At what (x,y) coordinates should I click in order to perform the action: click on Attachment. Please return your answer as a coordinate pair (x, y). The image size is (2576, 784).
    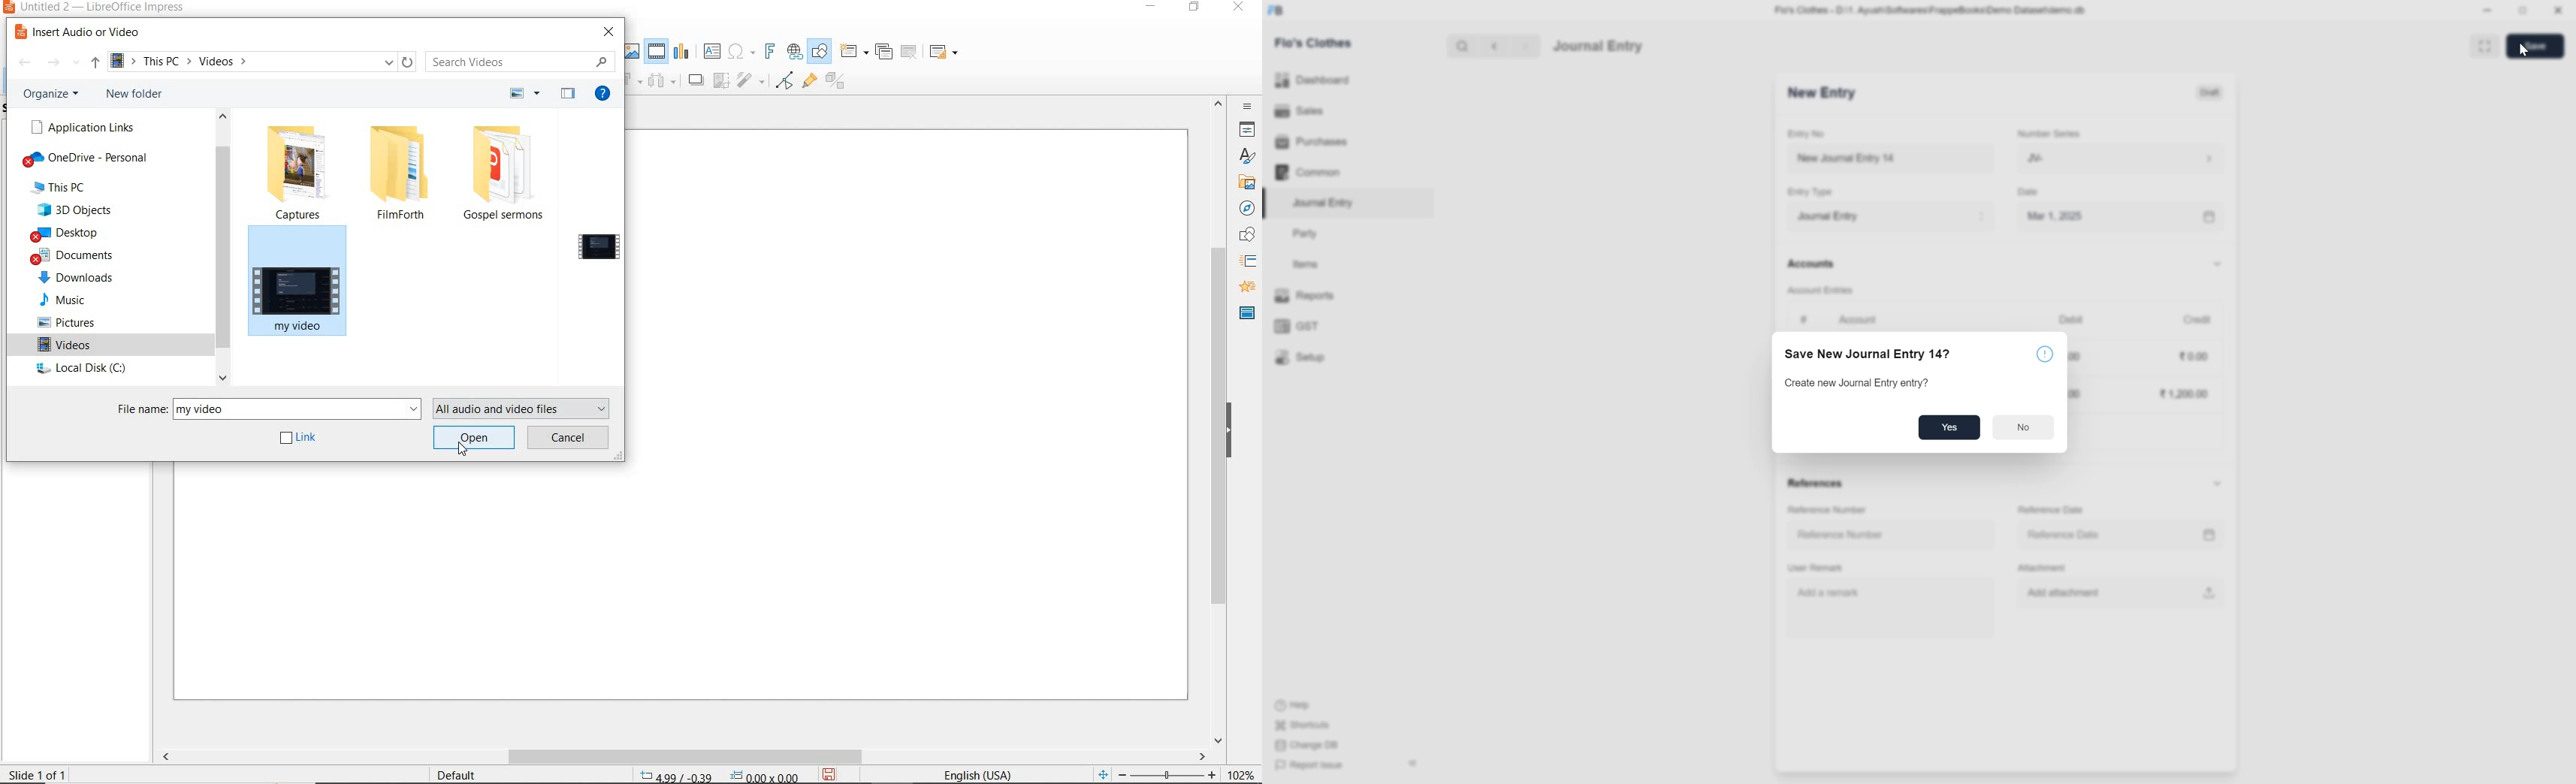
    Looking at the image, I should click on (2045, 569).